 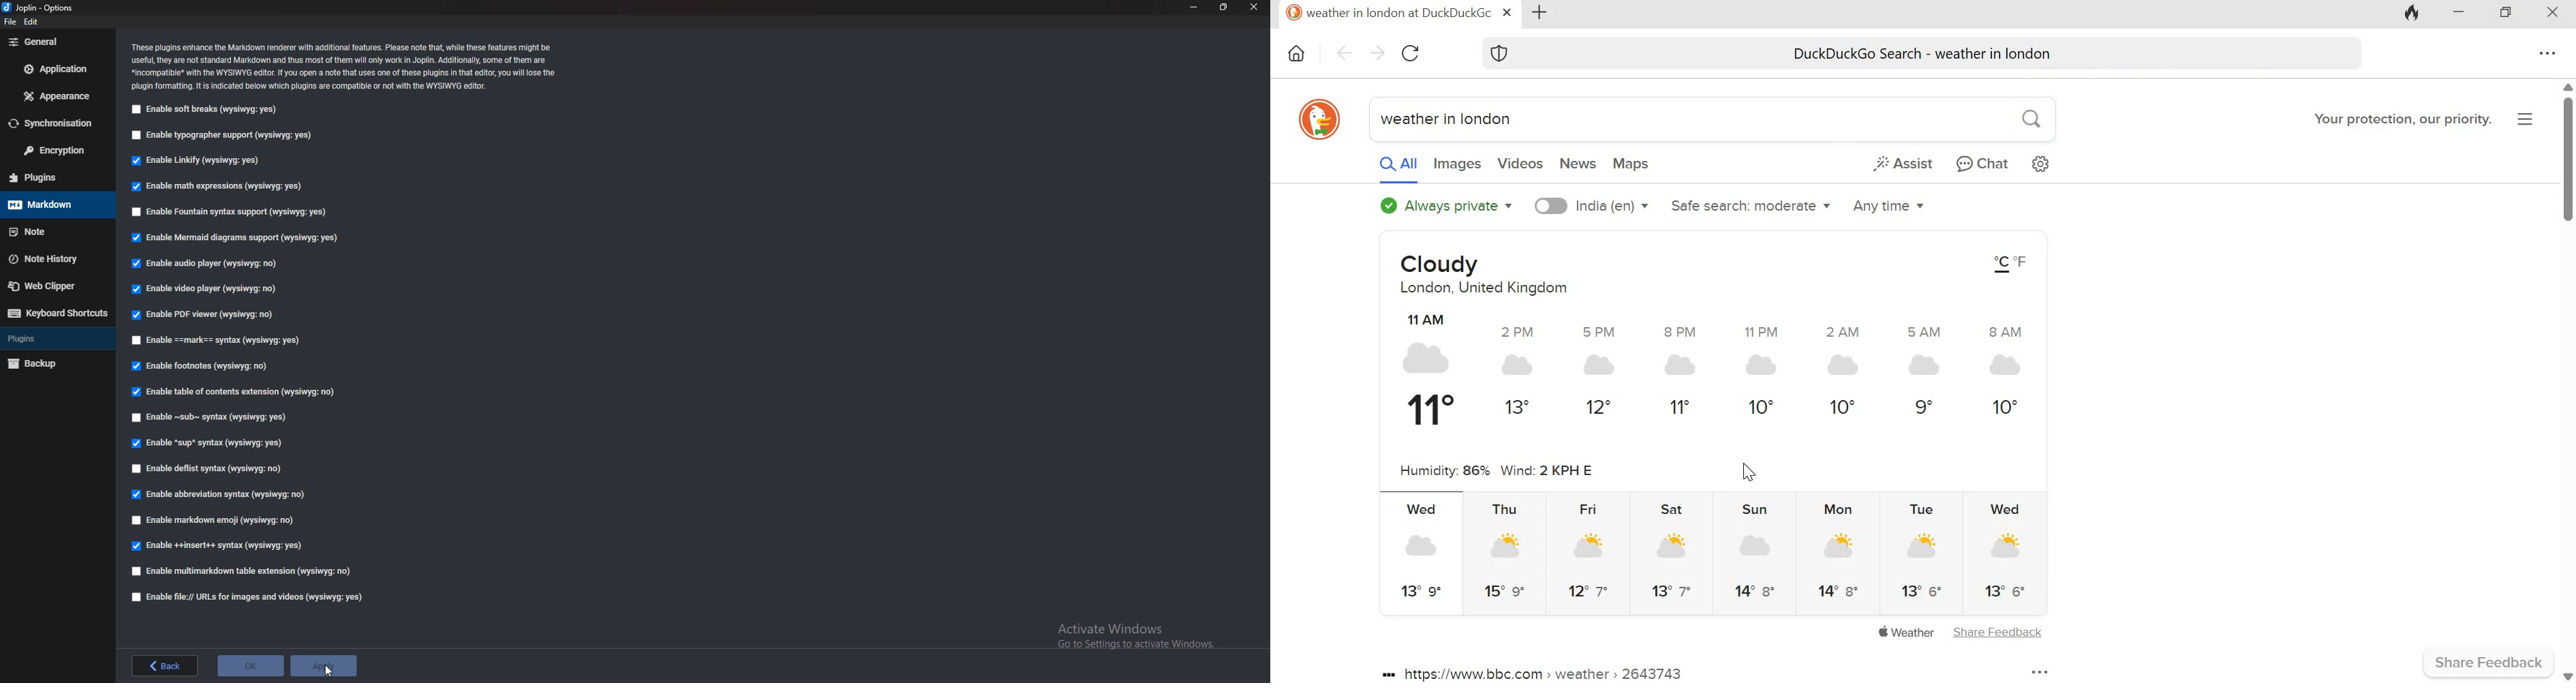 What do you see at coordinates (208, 314) in the screenshot?
I see `Enable PDF viewer` at bounding box center [208, 314].